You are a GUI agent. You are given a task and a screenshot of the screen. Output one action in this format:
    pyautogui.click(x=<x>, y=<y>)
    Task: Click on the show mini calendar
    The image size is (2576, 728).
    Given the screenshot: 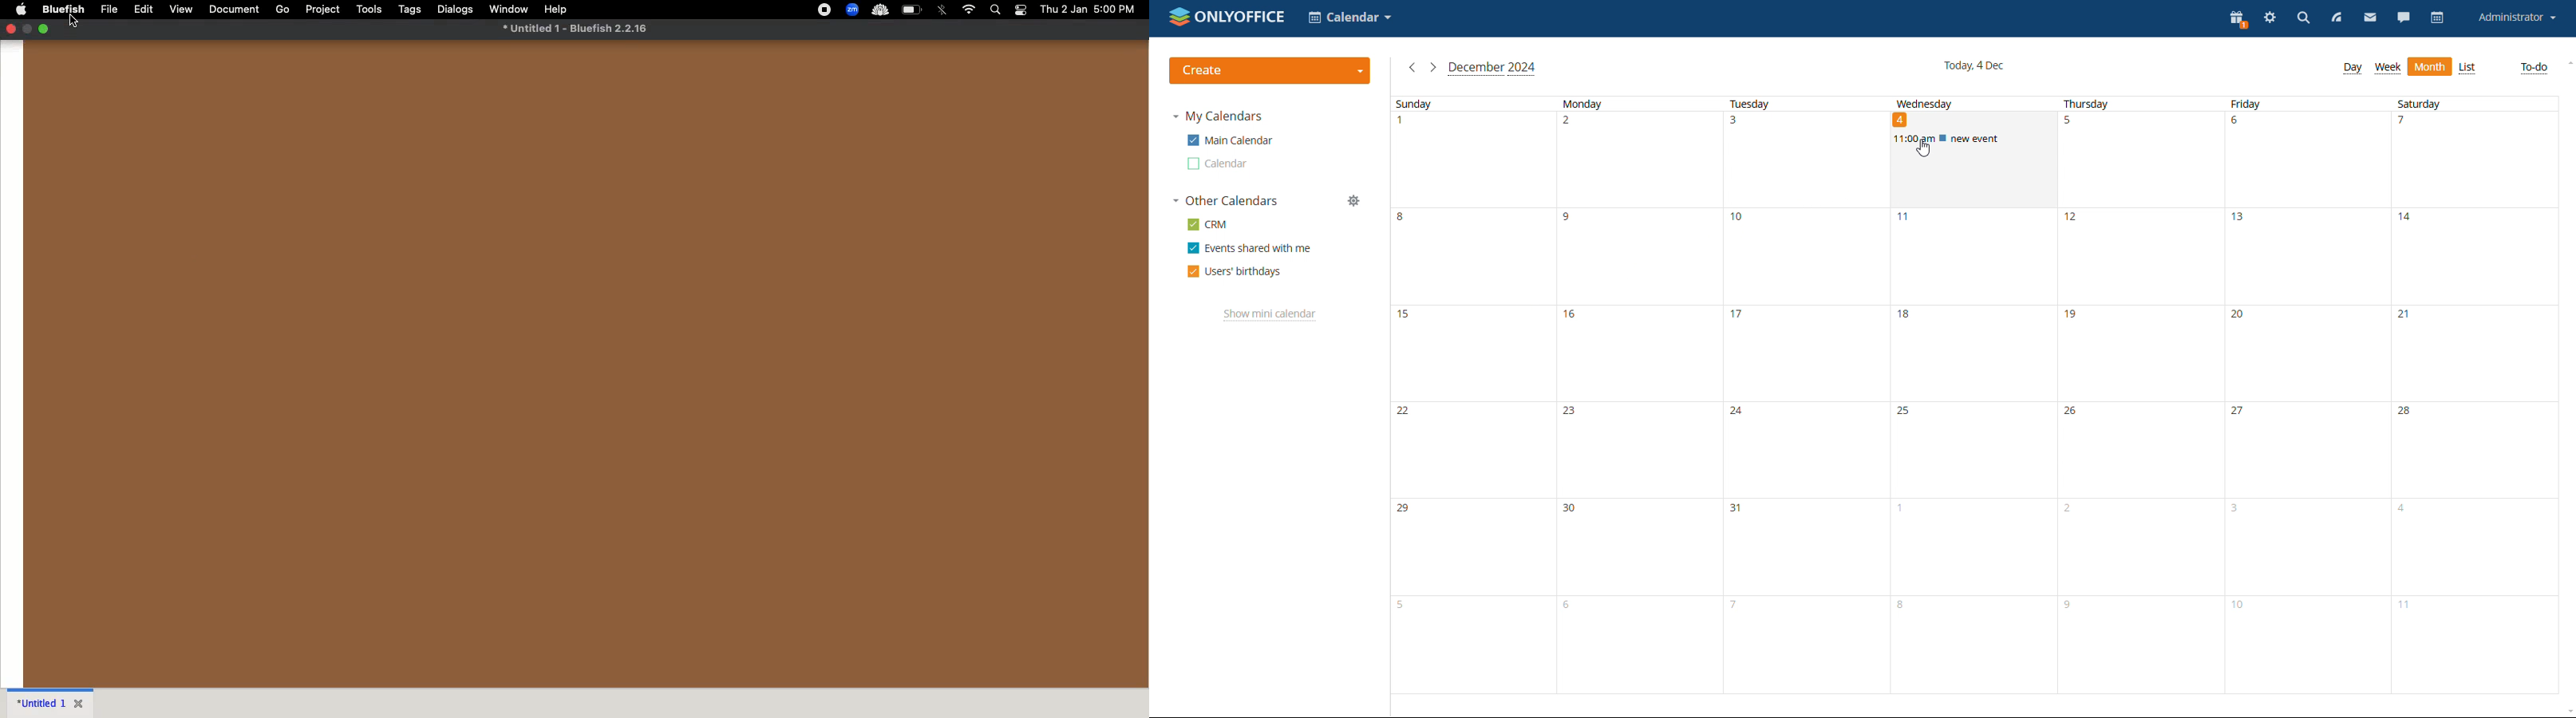 What is the action you would take?
    pyautogui.click(x=1270, y=315)
    